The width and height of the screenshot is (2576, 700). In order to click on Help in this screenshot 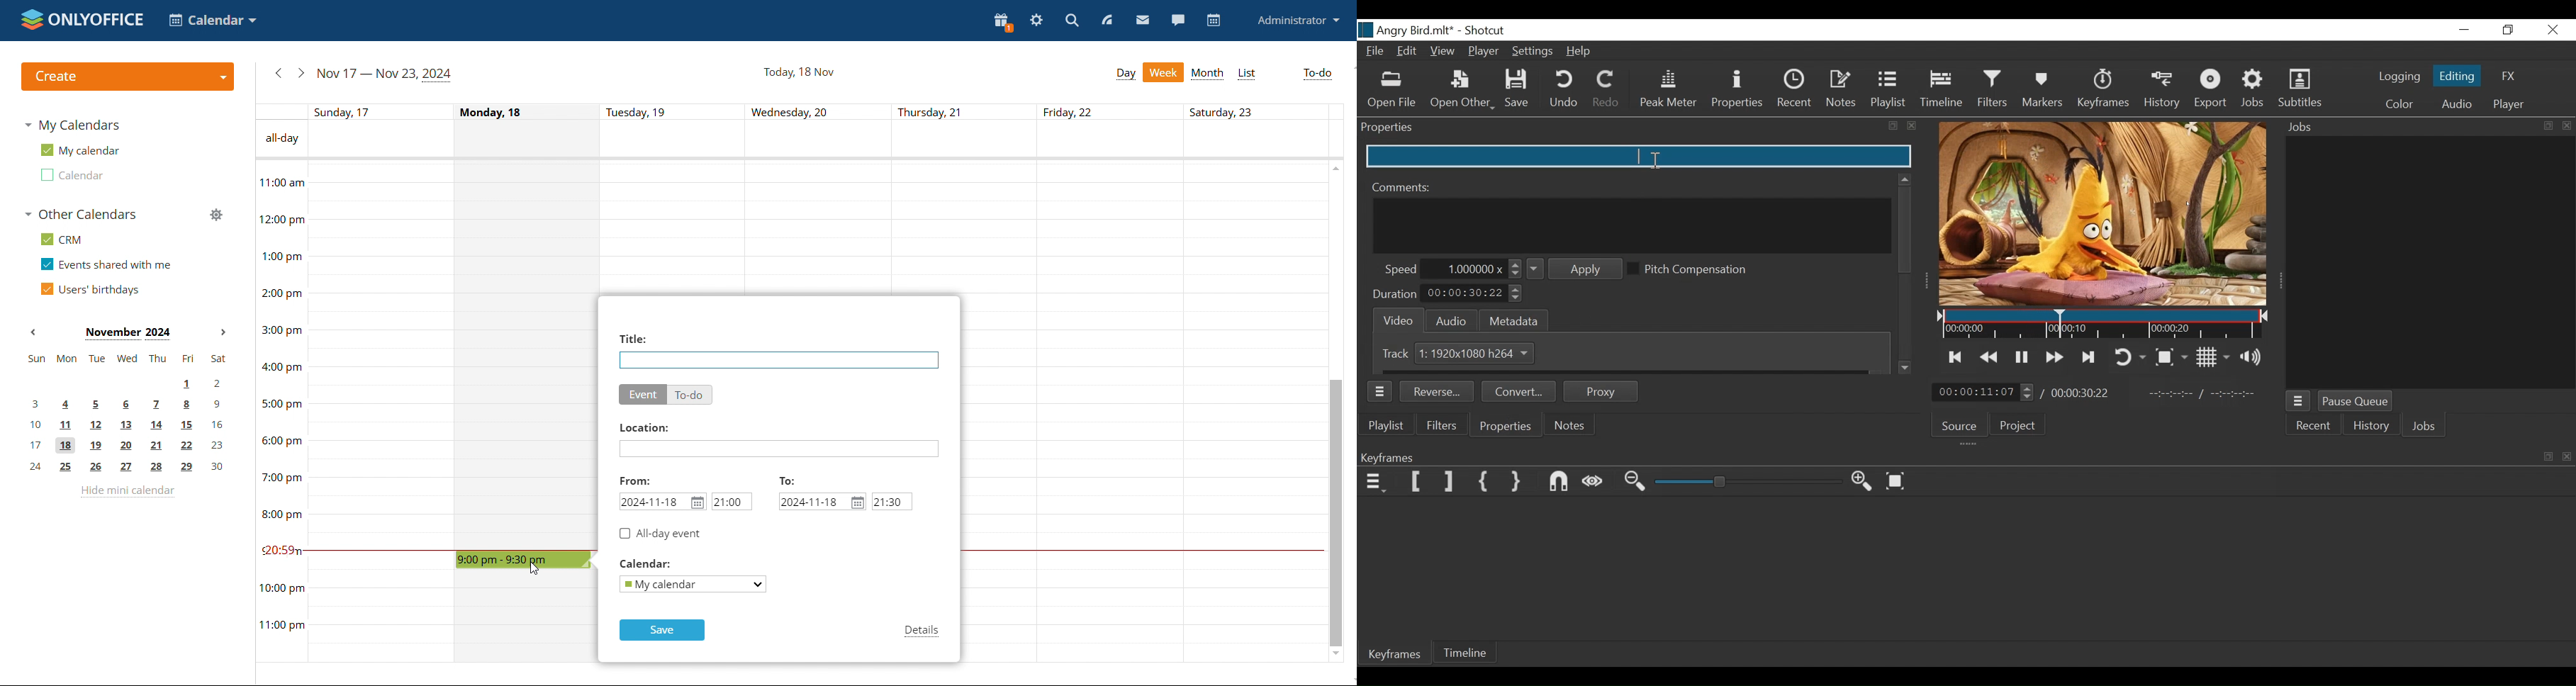, I will do `click(1580, 52)`.